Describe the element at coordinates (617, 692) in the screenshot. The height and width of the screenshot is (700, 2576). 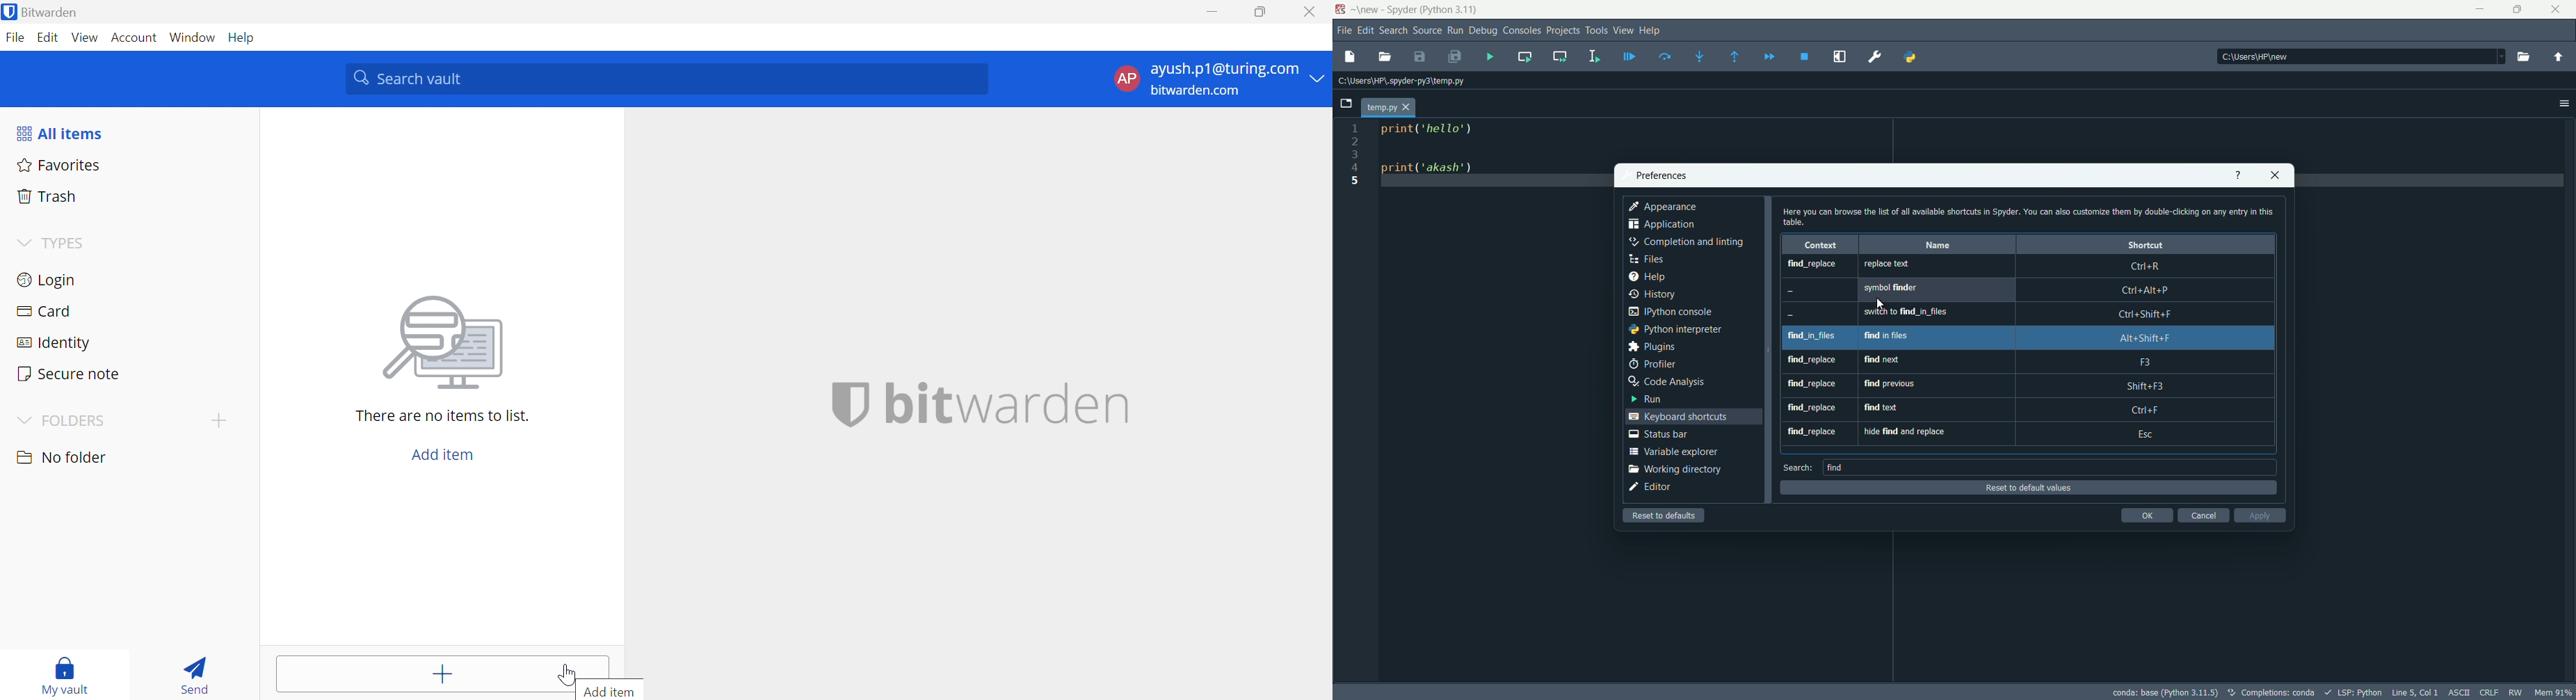
I see `Add item` at that location.